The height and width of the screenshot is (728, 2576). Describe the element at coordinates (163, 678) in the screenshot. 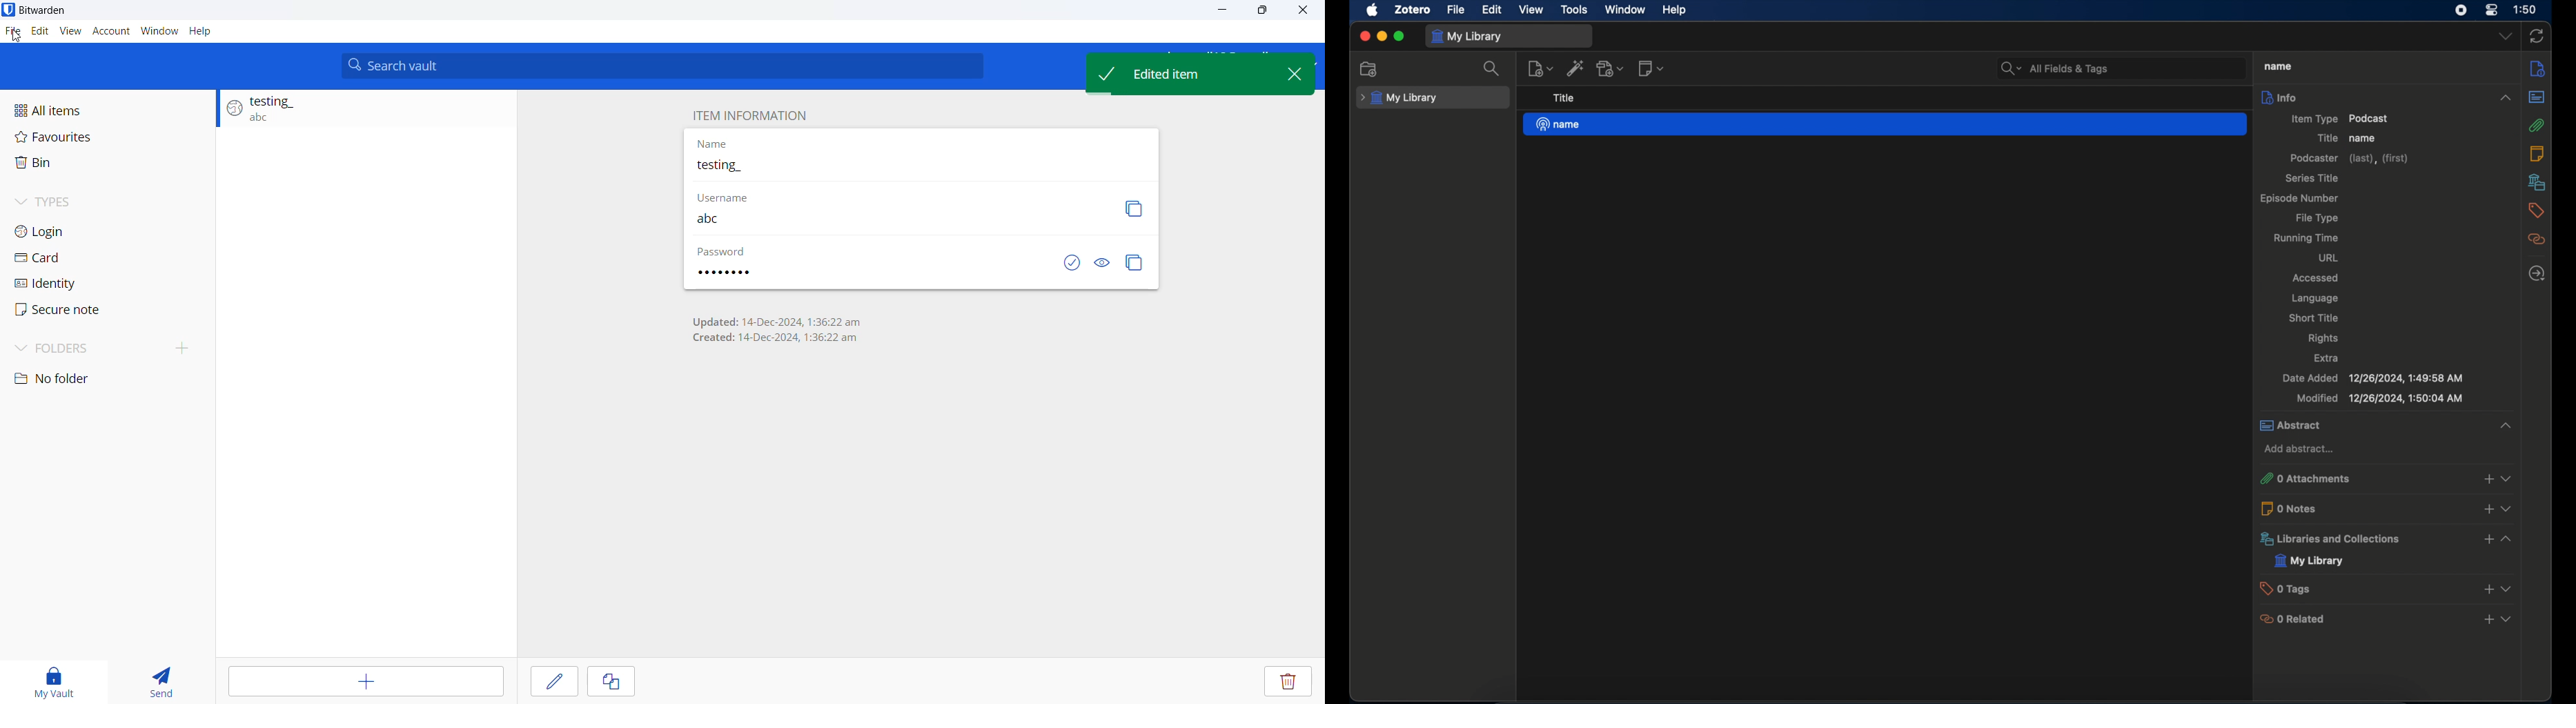

I see `send` at that location.